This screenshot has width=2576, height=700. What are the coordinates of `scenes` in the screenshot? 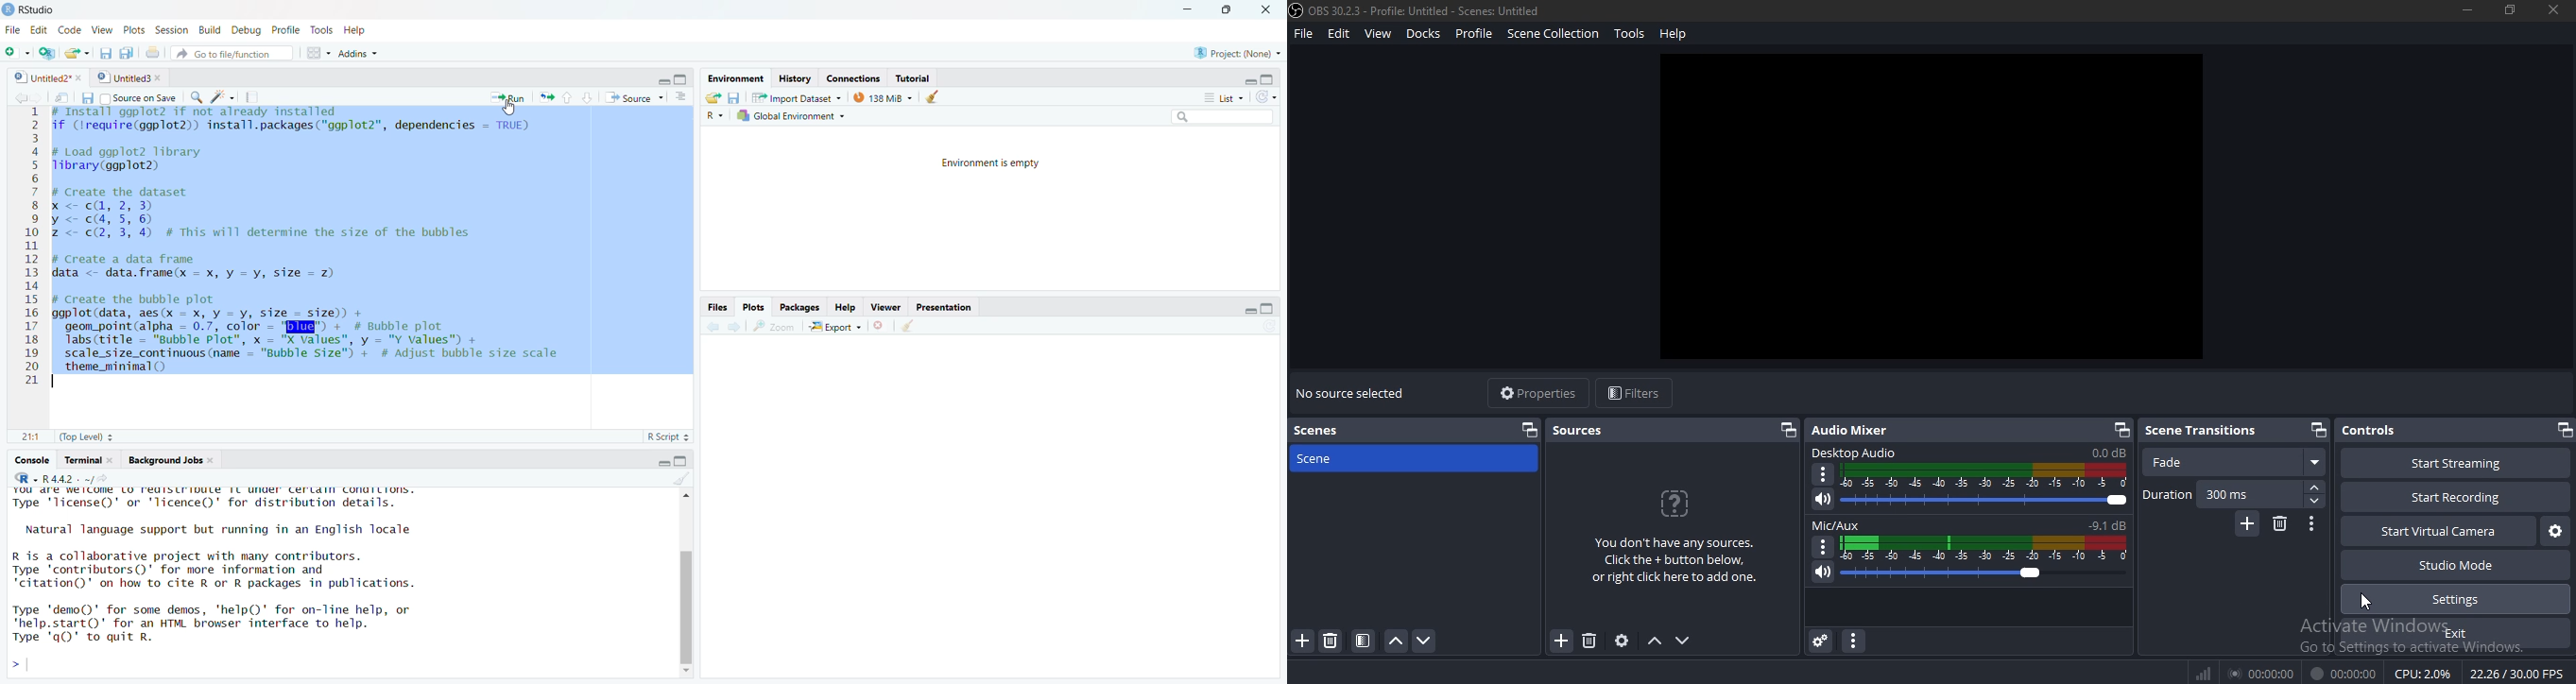 It's located at (1323, 432).